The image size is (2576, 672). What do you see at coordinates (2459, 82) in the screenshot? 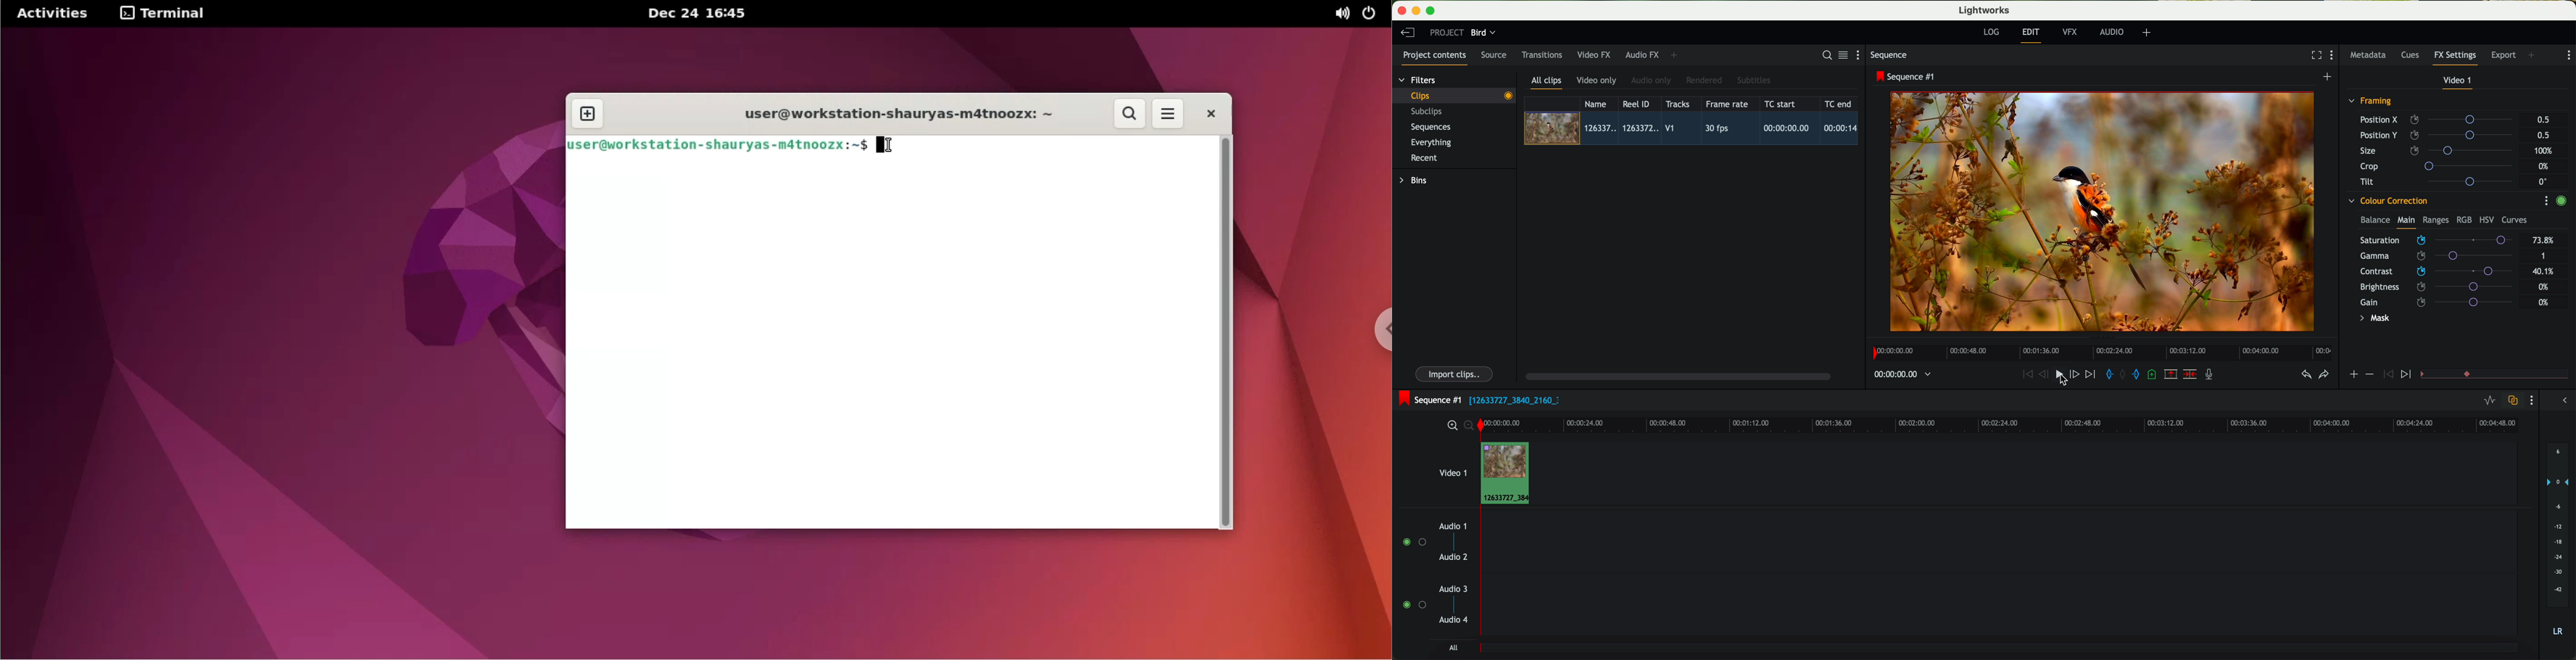
I see `video 1` at bounding box center [2459, 82].